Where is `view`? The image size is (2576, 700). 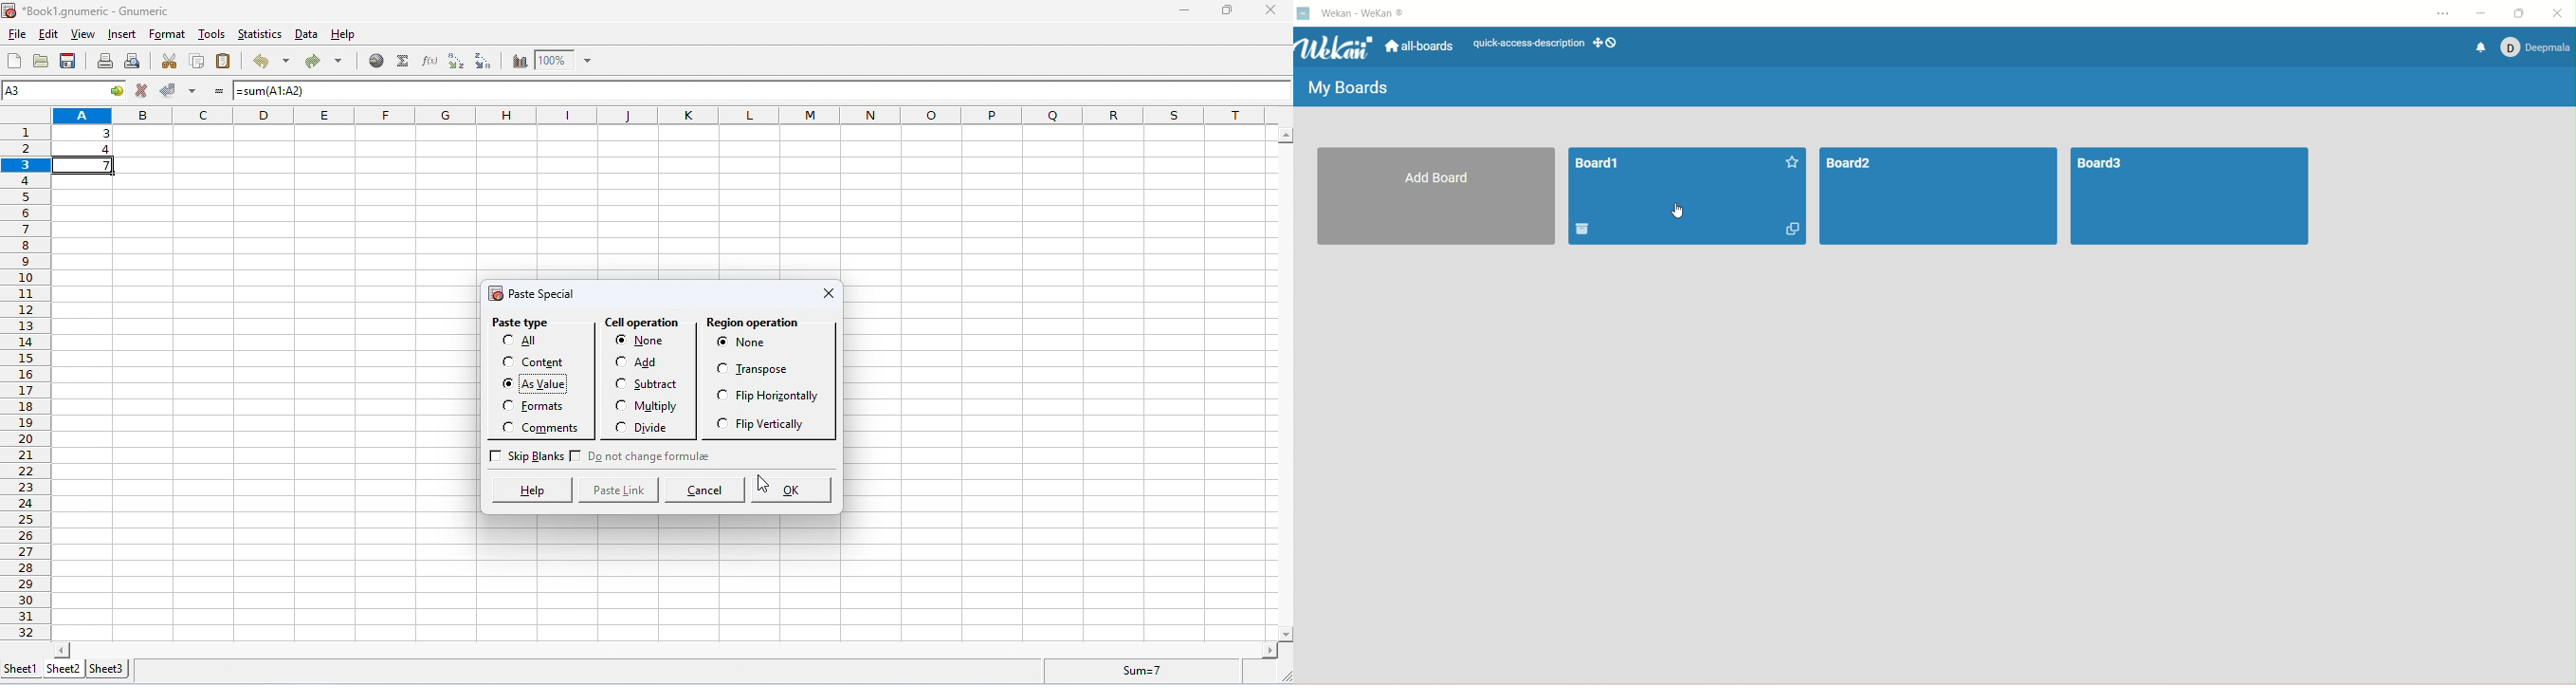
view is located at coordinates (84, 35).